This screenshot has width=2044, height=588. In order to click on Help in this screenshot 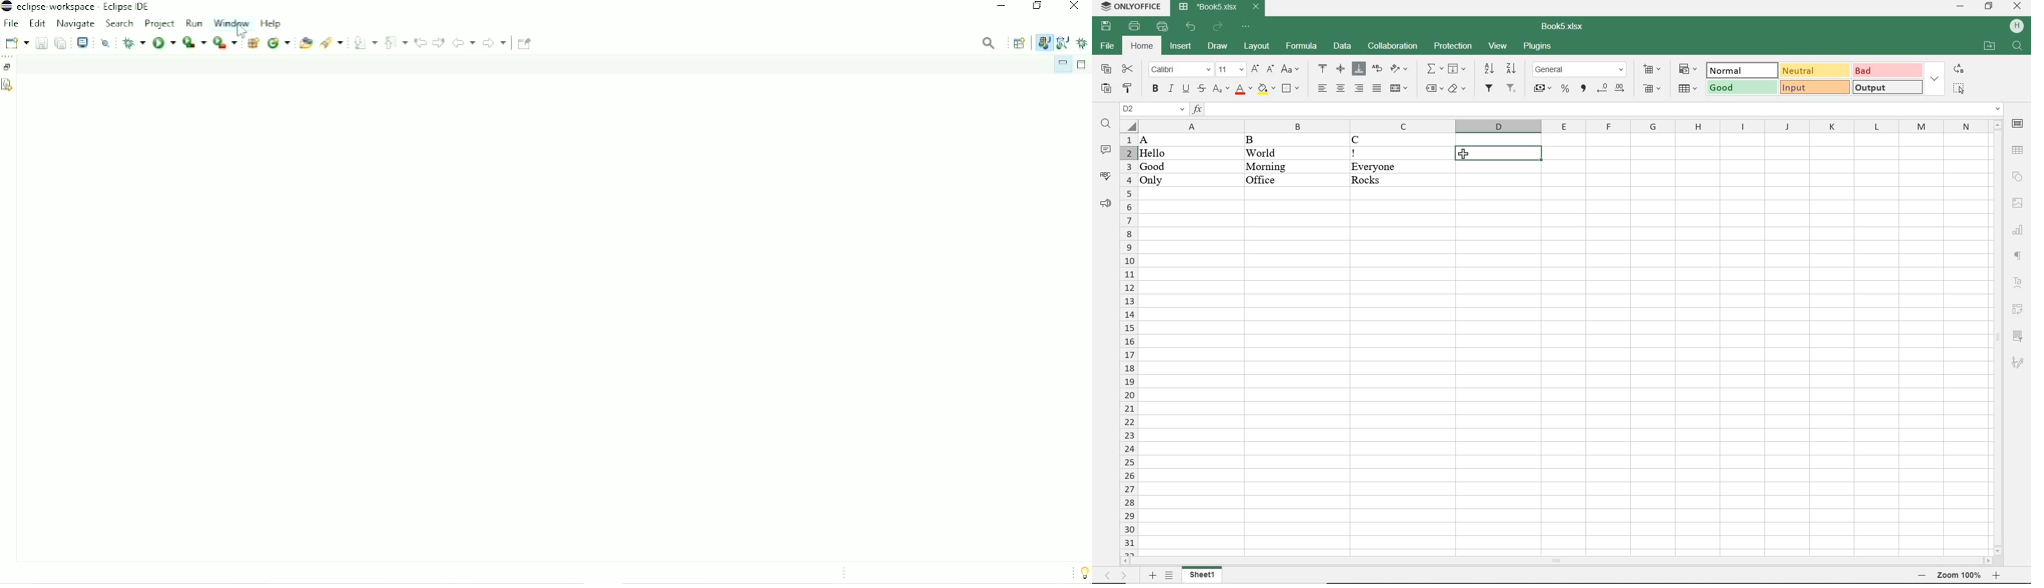, I will do `click(271, 23)`.